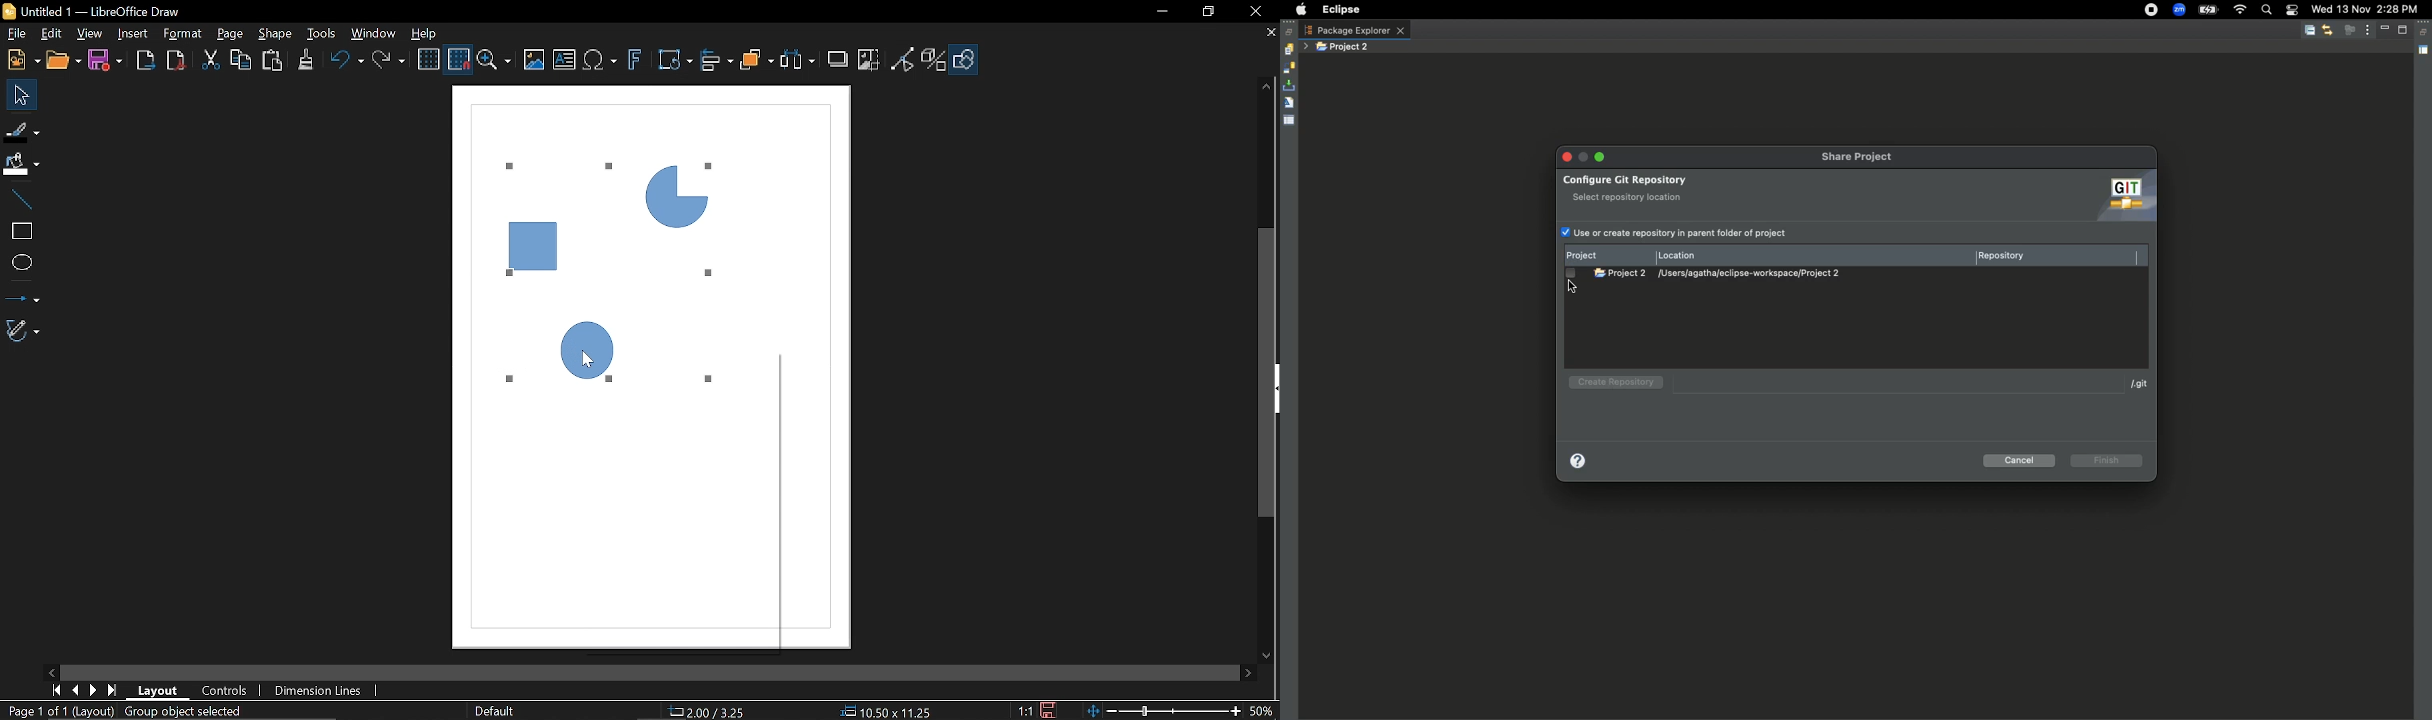 The height and width of the screenshot is (728, 2436). Describe the element at coordinates (1262, 85) in the screenshot. I see `Move up` at that location.